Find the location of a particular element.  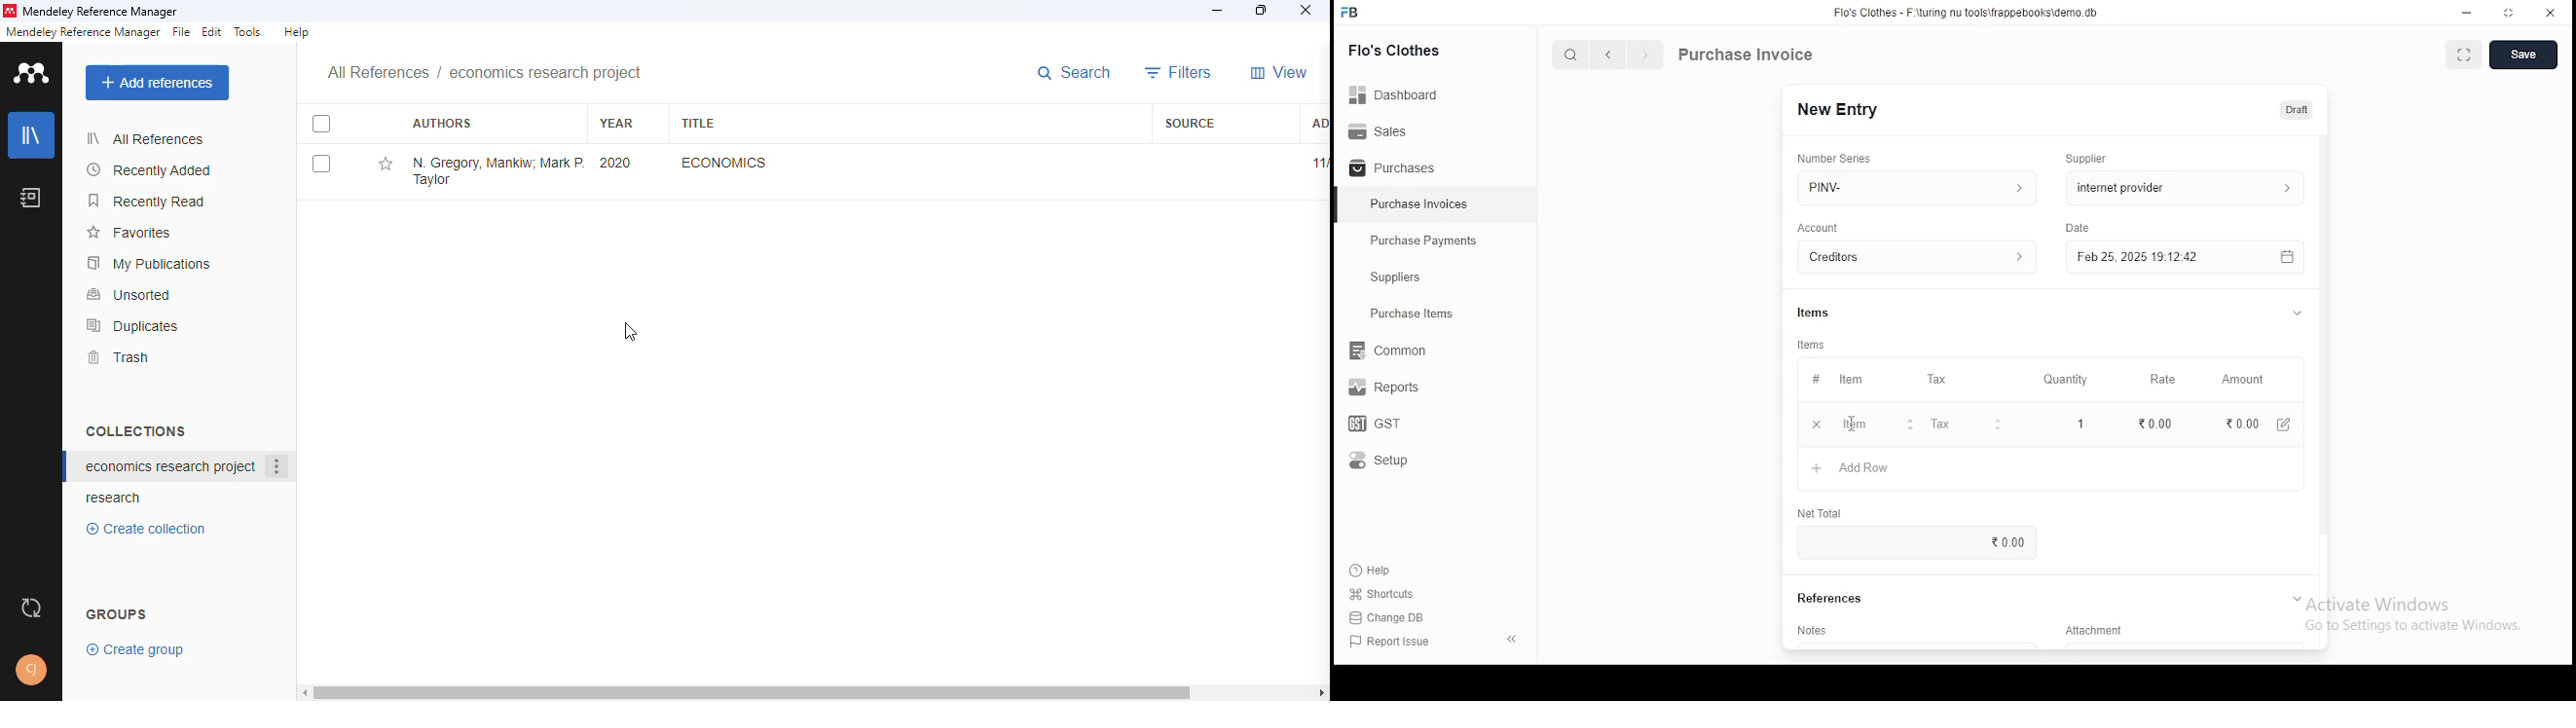

close pane is located at coordinates (1510, 638).